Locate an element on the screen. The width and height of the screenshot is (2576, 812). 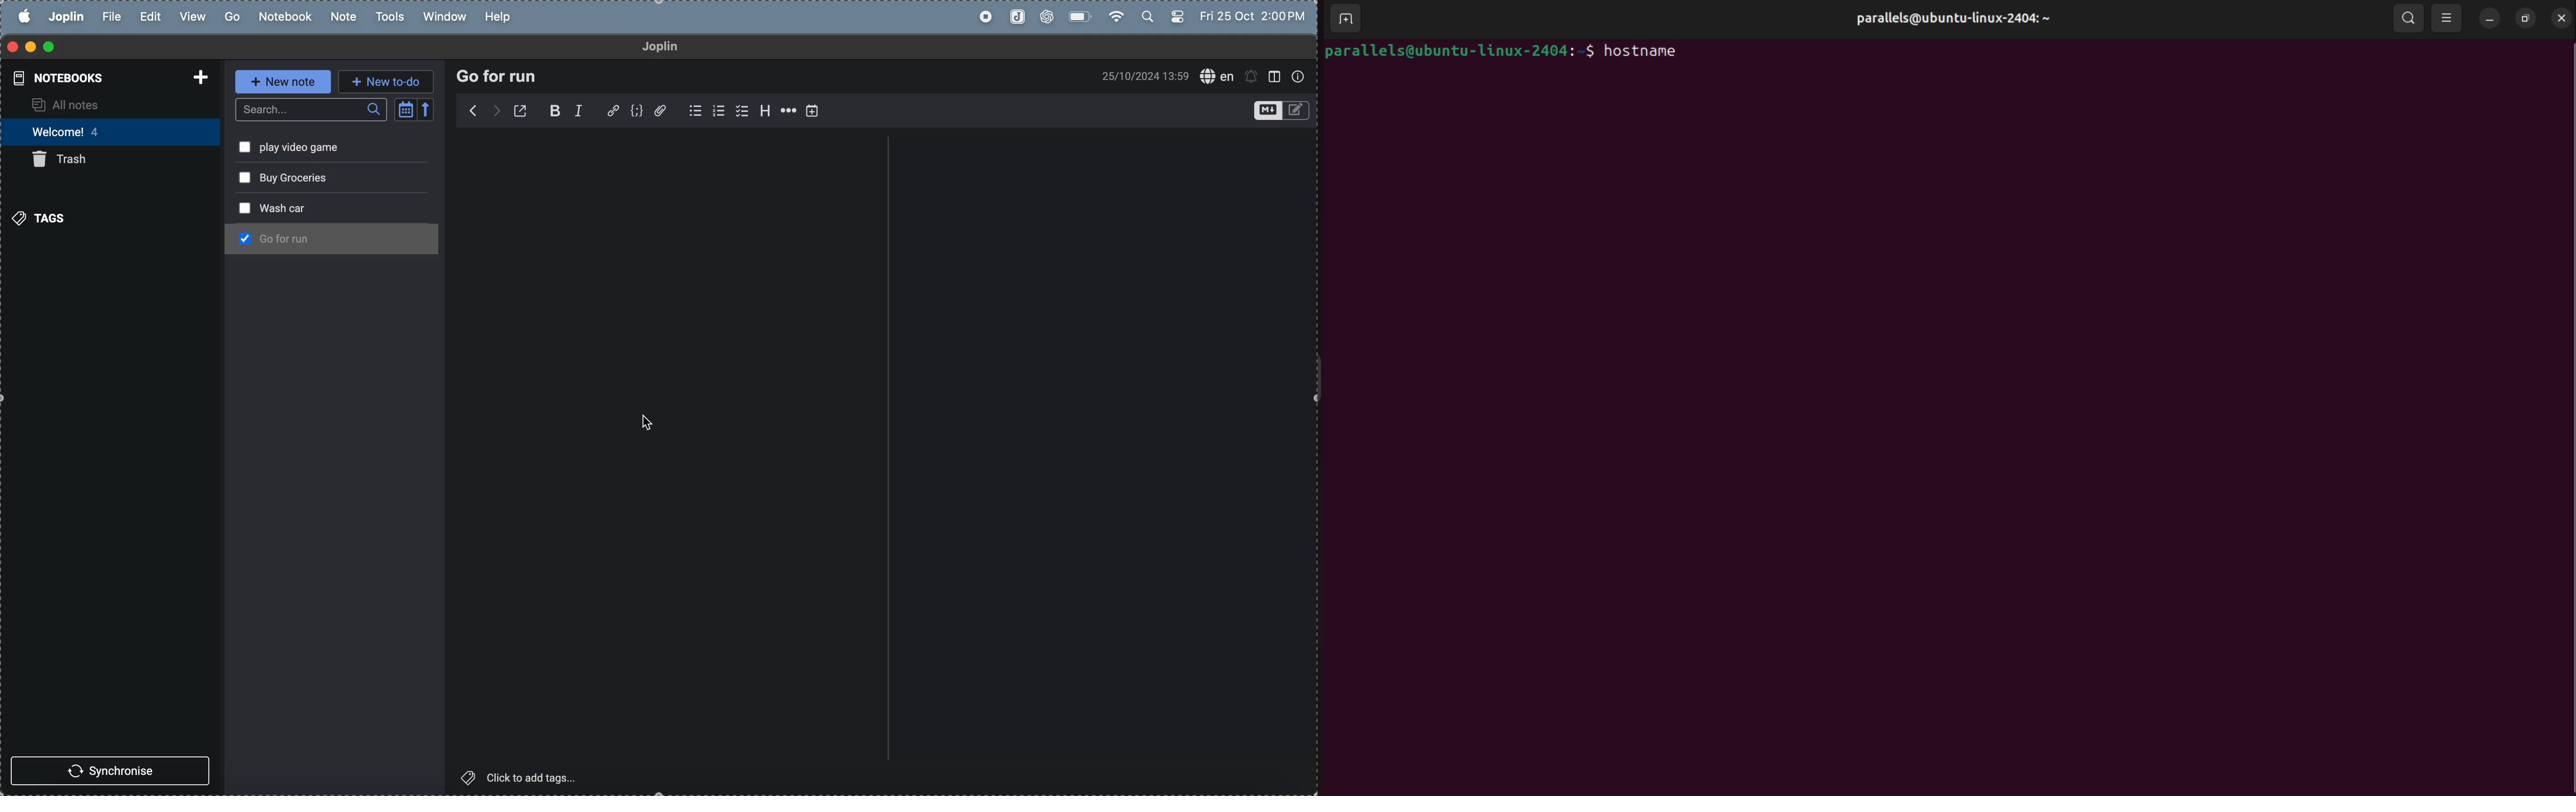
check box is located at coordinates (689, 111).